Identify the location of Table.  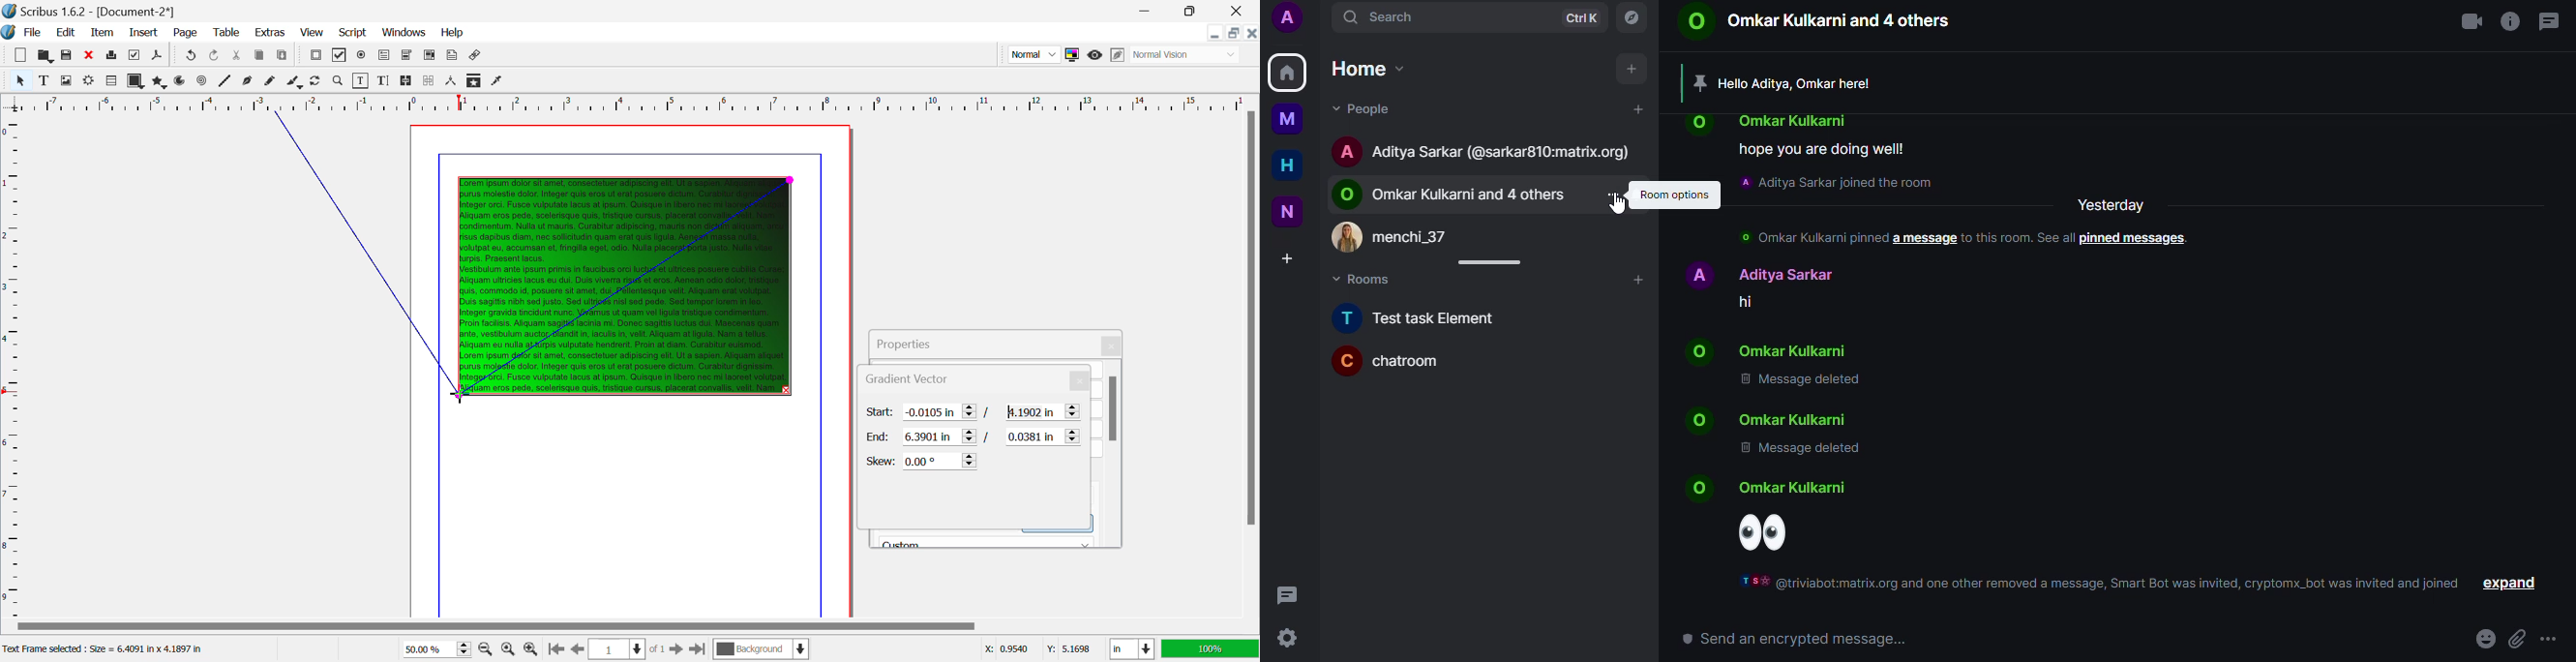
(228, 33).